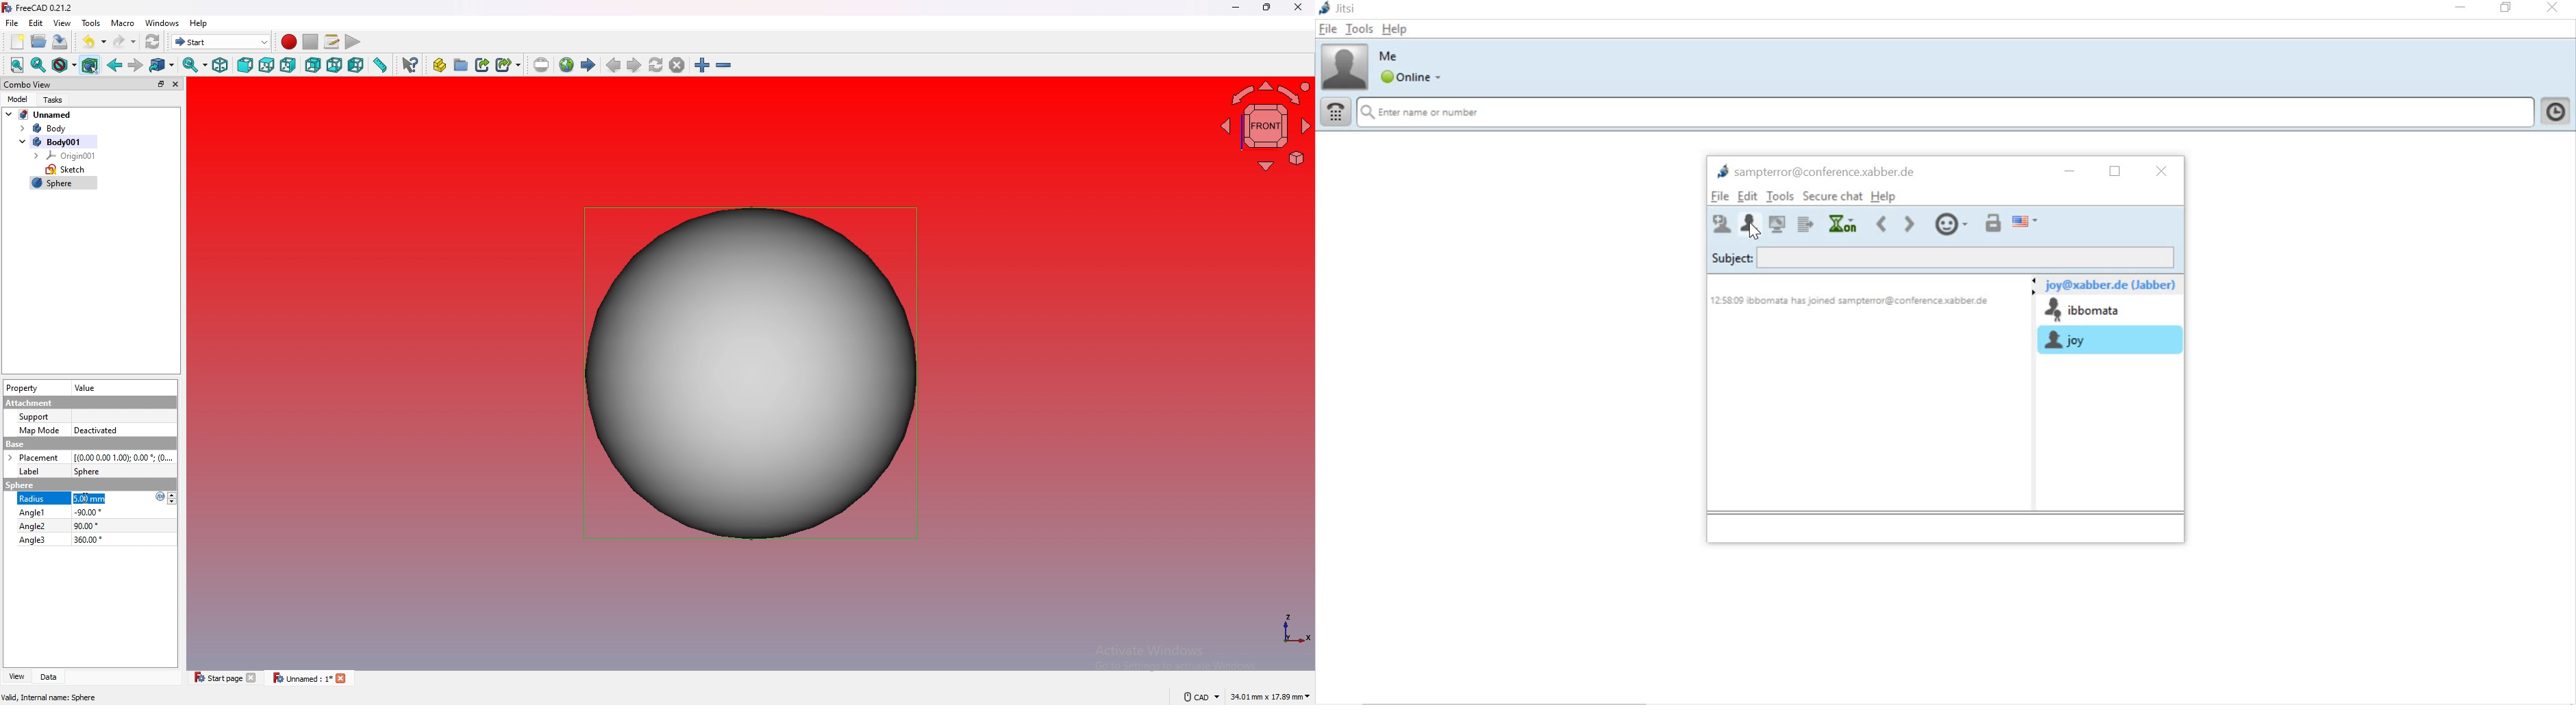  I want to click on close, so click(2164, 171).